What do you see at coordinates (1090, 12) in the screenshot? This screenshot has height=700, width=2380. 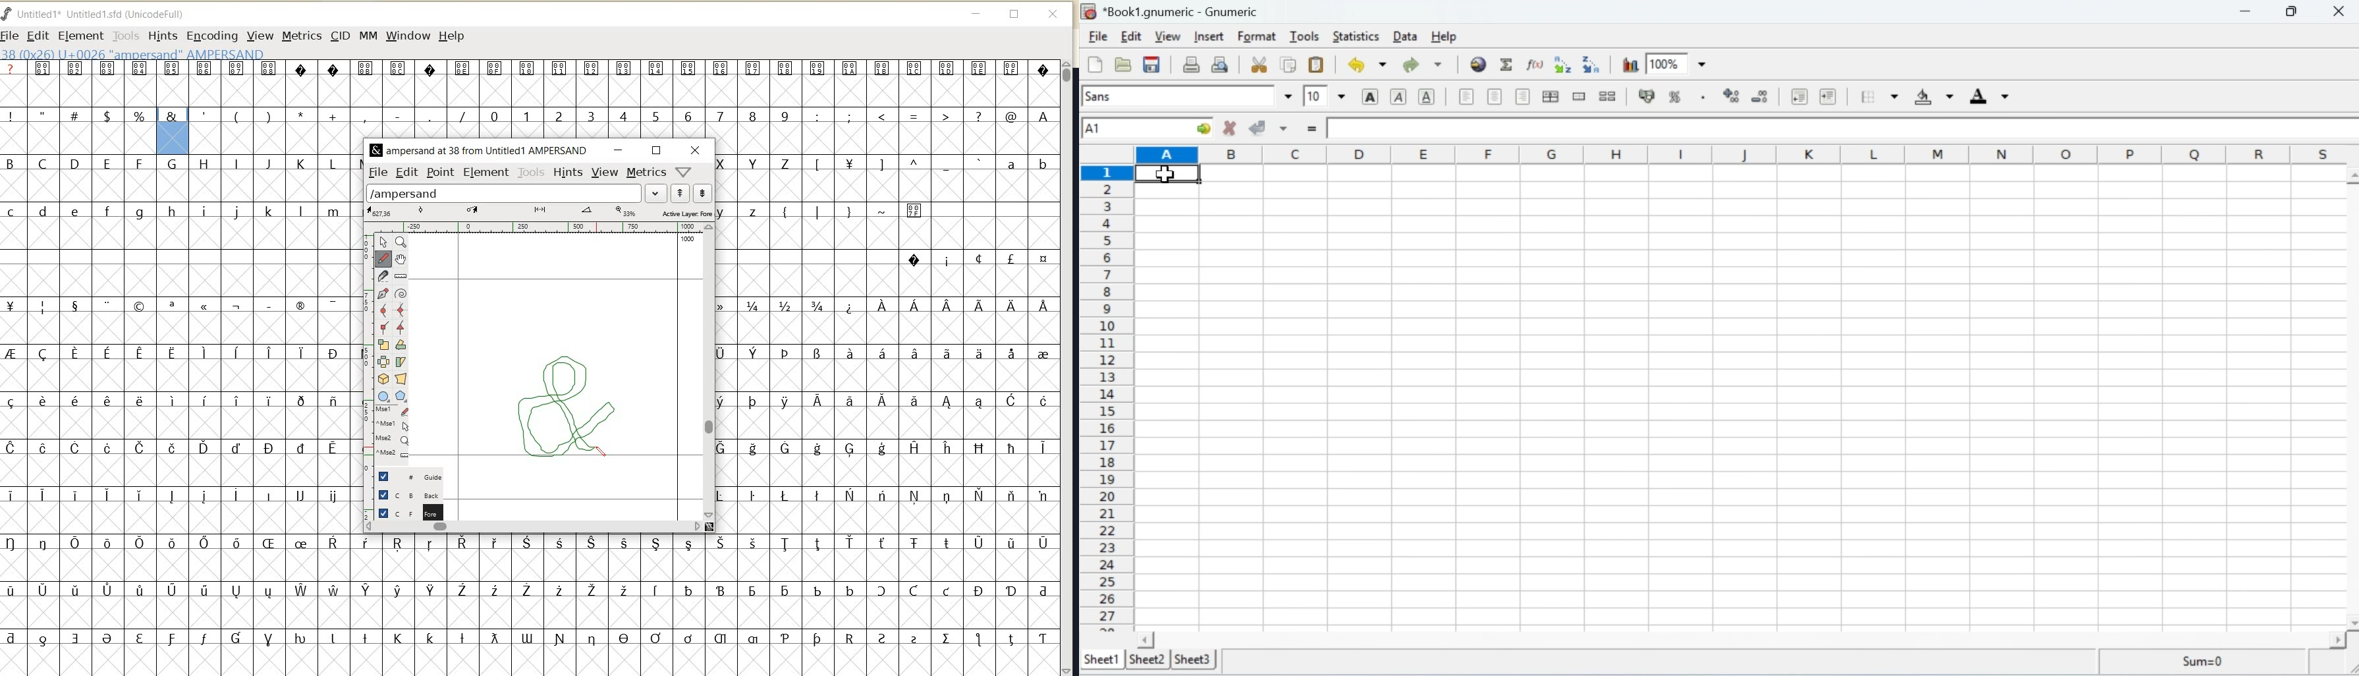 I see `Gnumeric Logo` at bounding box center [1090, 12].